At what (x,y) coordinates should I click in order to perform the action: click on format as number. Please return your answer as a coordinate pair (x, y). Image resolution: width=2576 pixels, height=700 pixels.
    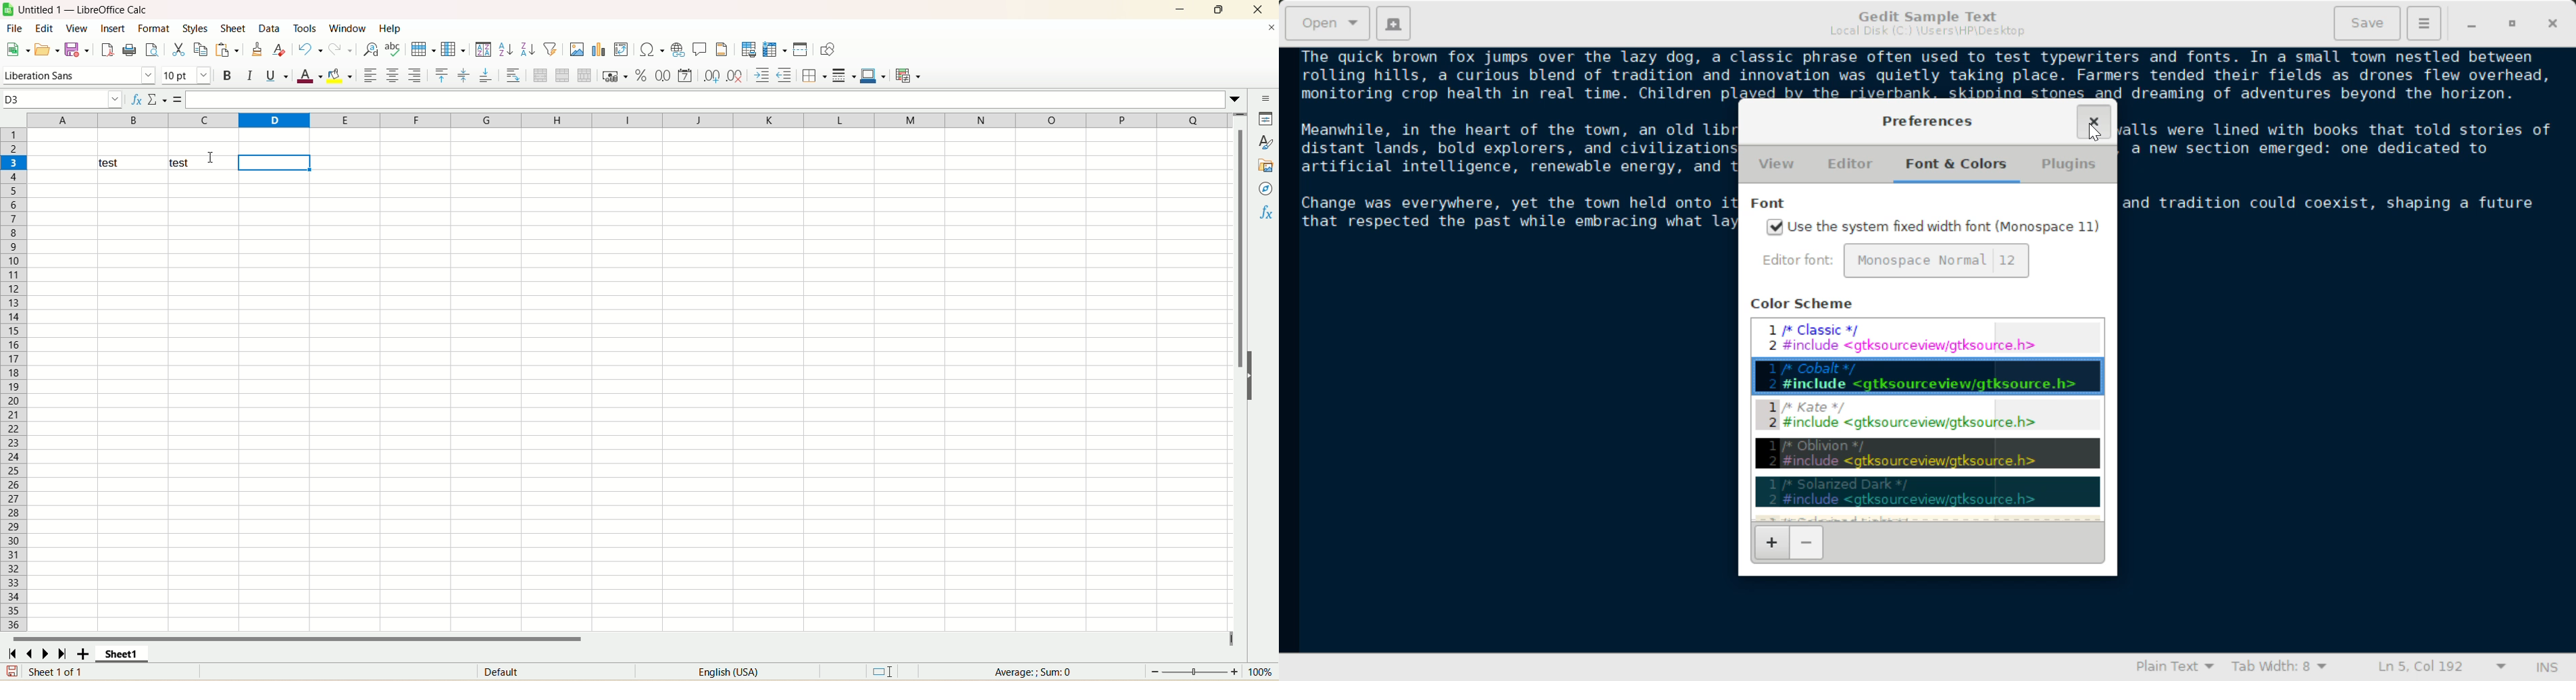
    Looking at the image, I should click on (685, 75).